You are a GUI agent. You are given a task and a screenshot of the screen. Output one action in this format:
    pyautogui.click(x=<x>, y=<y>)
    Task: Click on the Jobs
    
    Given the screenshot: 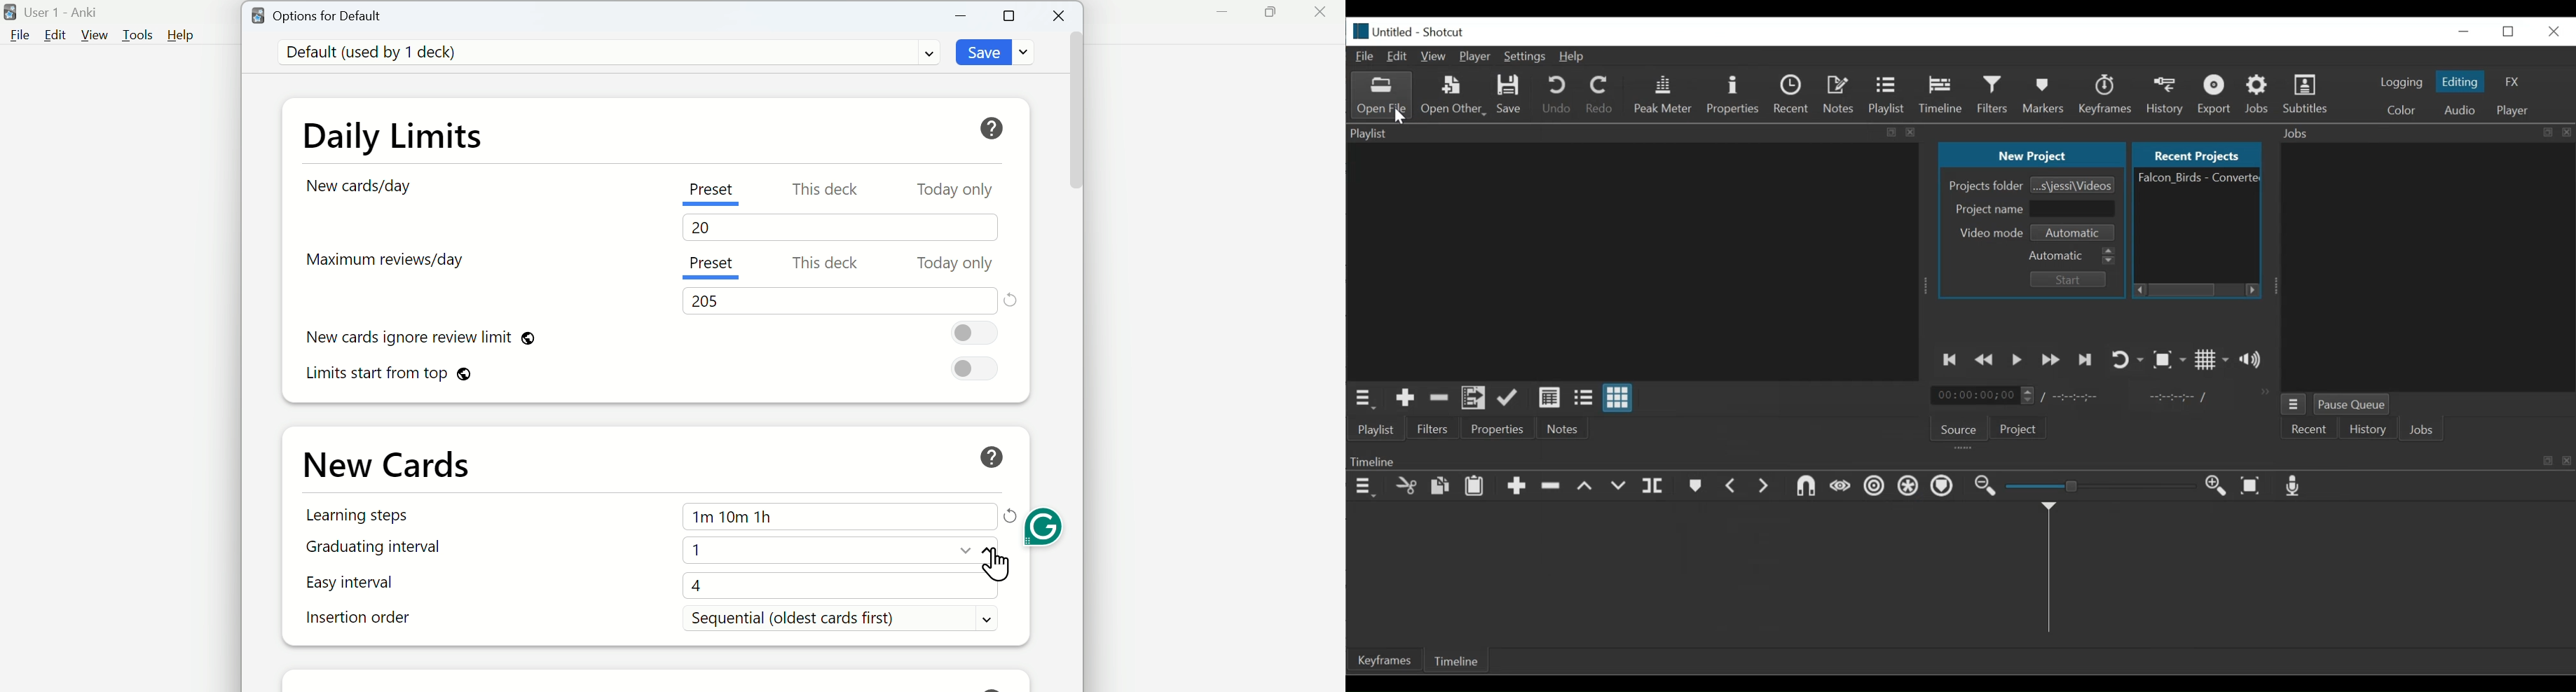 What is the action you would take?
    pyautogui.click(x=2258, y=94)
    